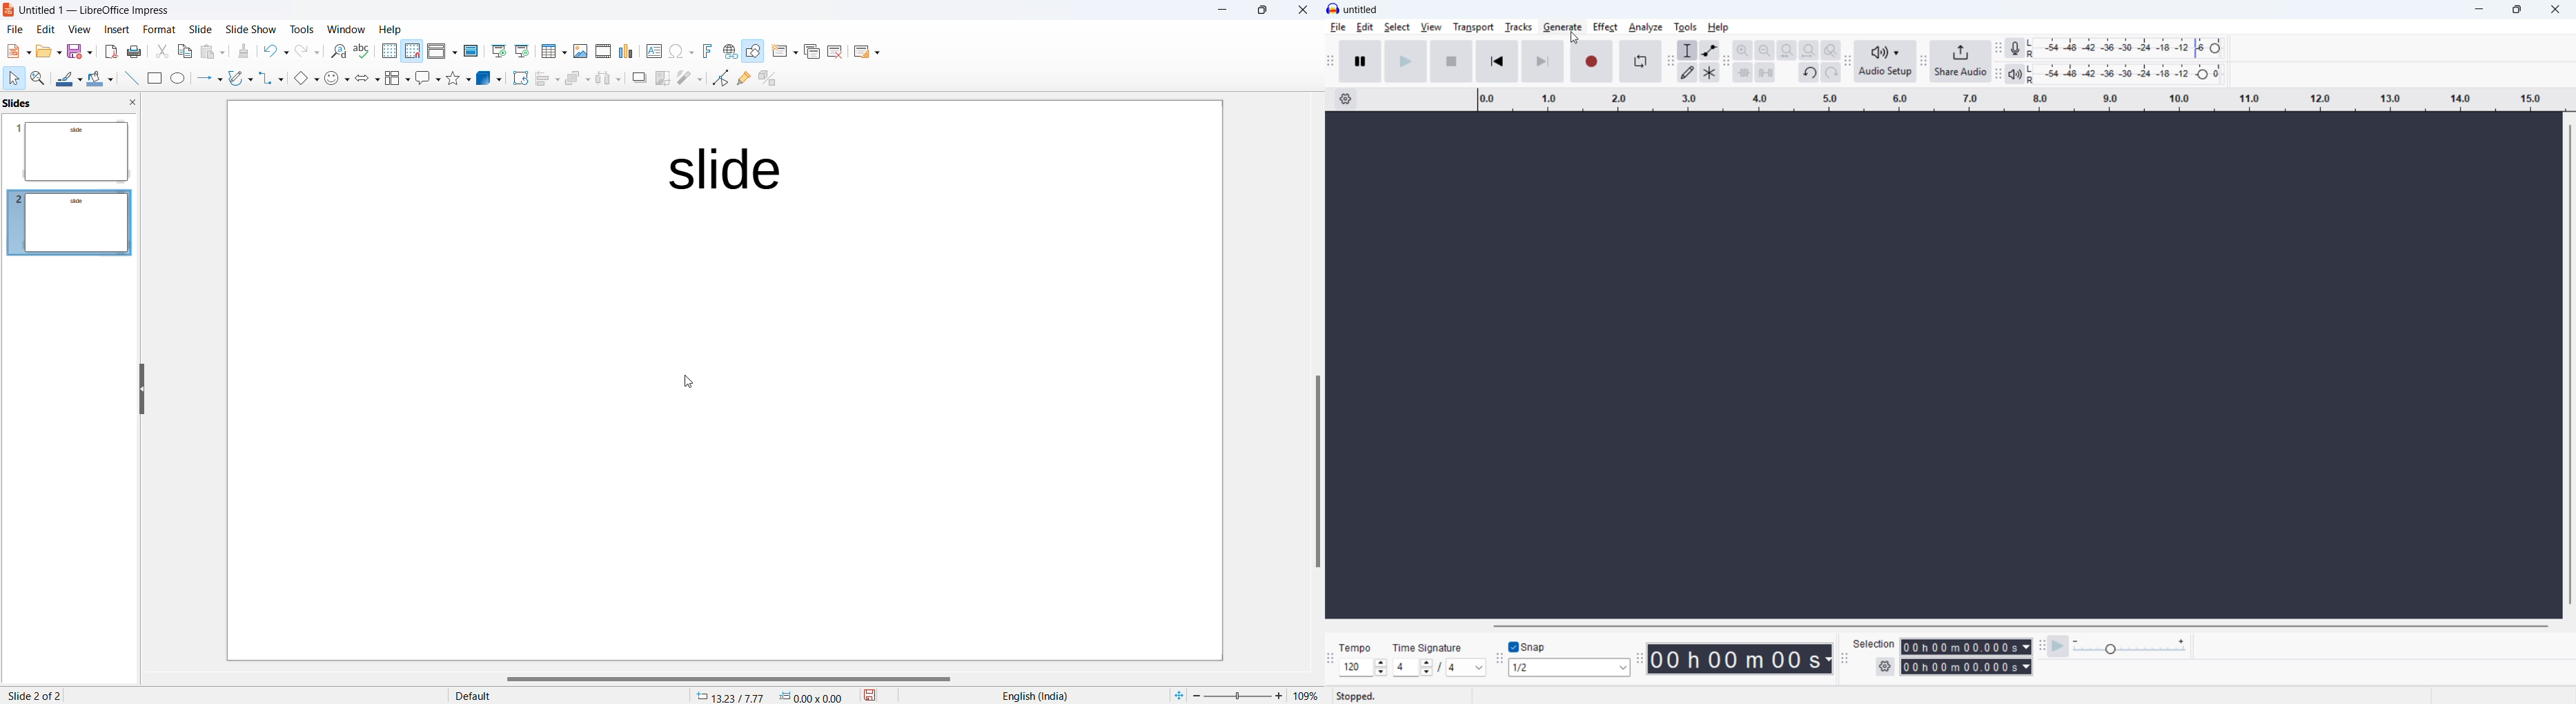 The width and height of the screenshot is (2576, 728). Describe the element at coordinates (1640, 61) in the screenshot. I see `Enable looping ` at that location.